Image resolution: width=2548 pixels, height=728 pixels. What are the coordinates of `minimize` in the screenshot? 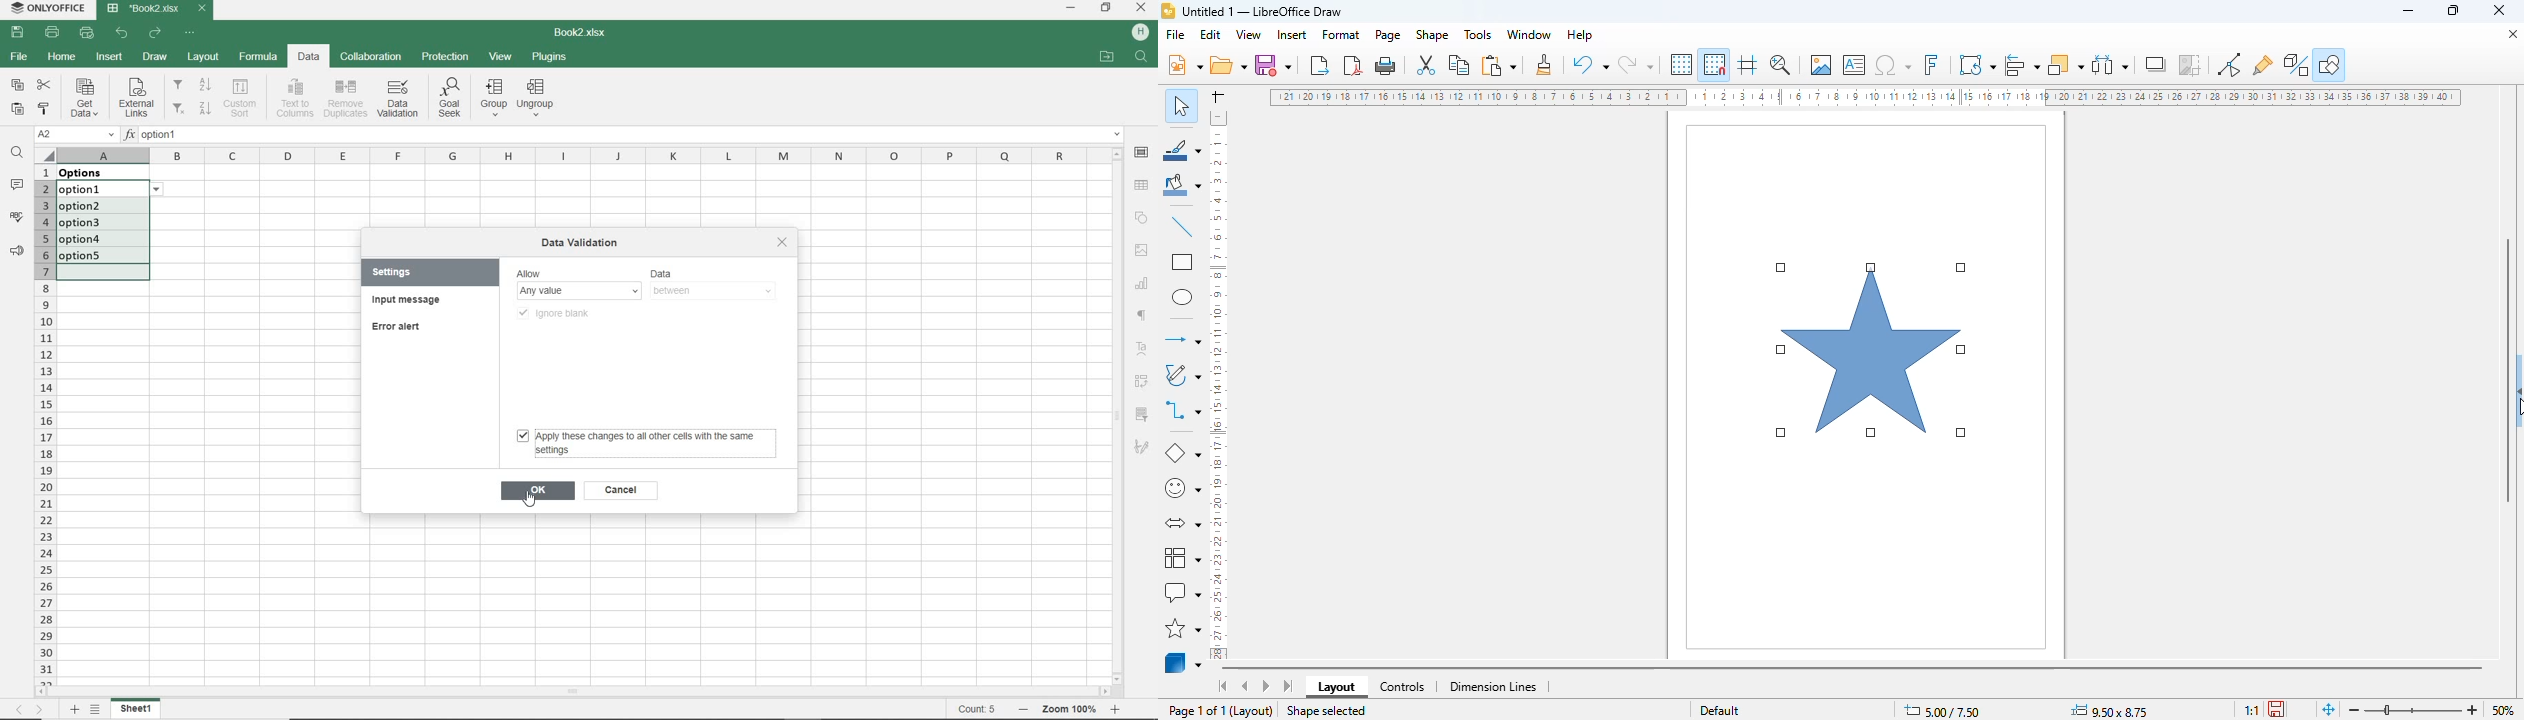 It's located at (2410, 11).